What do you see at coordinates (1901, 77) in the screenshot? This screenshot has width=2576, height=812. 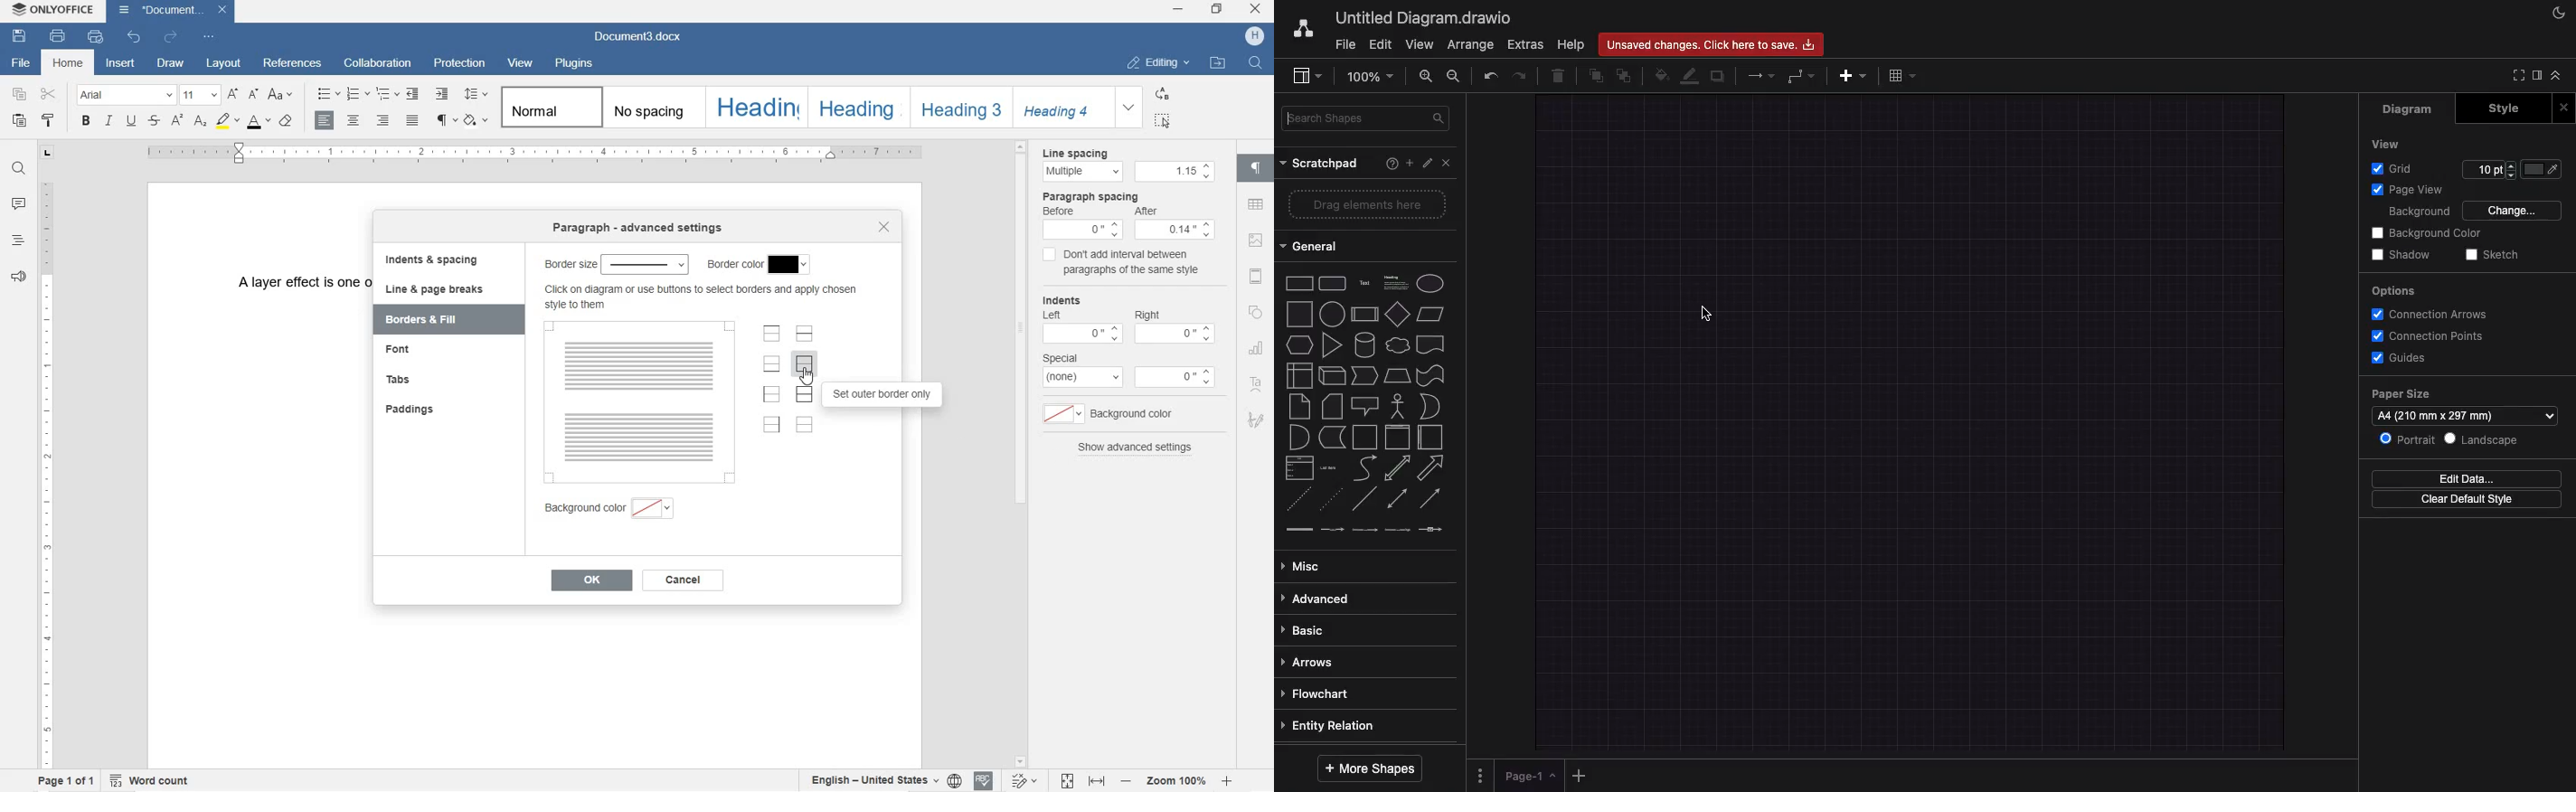 I see `Table` at bounding box center [1901, 77].